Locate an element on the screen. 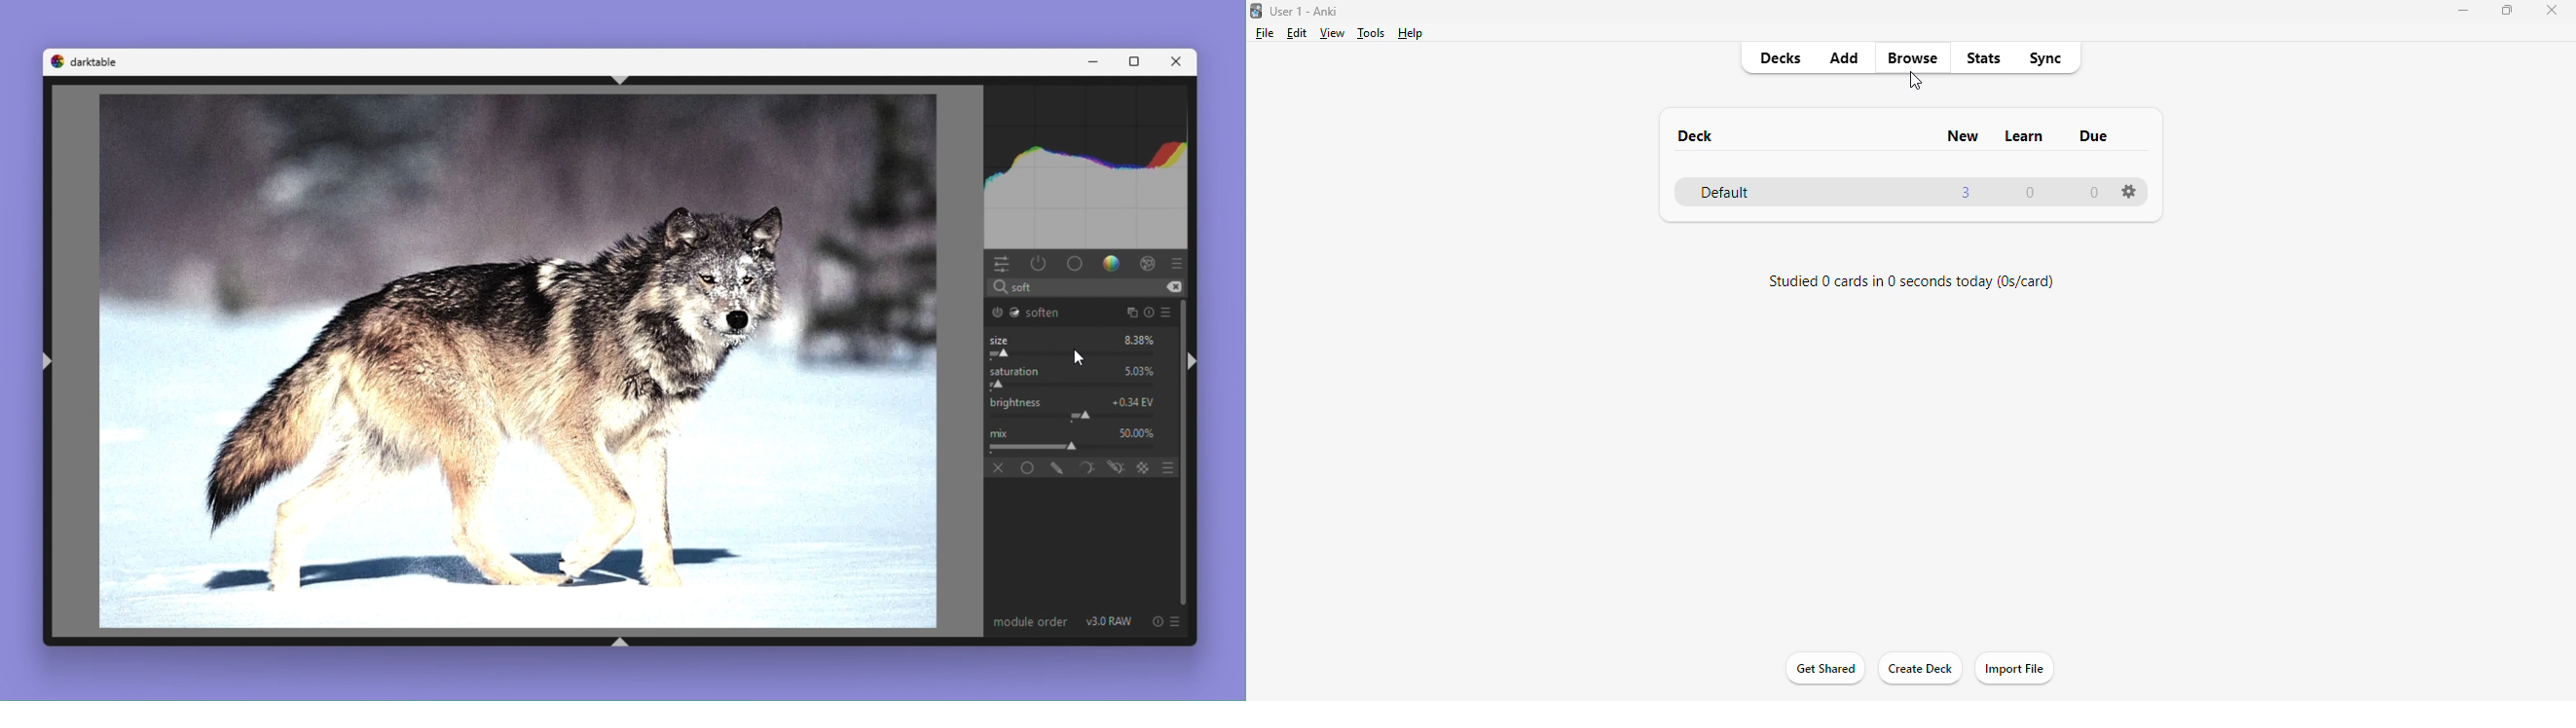  drawn and parametric mask is located at coordinates (1114, 467).